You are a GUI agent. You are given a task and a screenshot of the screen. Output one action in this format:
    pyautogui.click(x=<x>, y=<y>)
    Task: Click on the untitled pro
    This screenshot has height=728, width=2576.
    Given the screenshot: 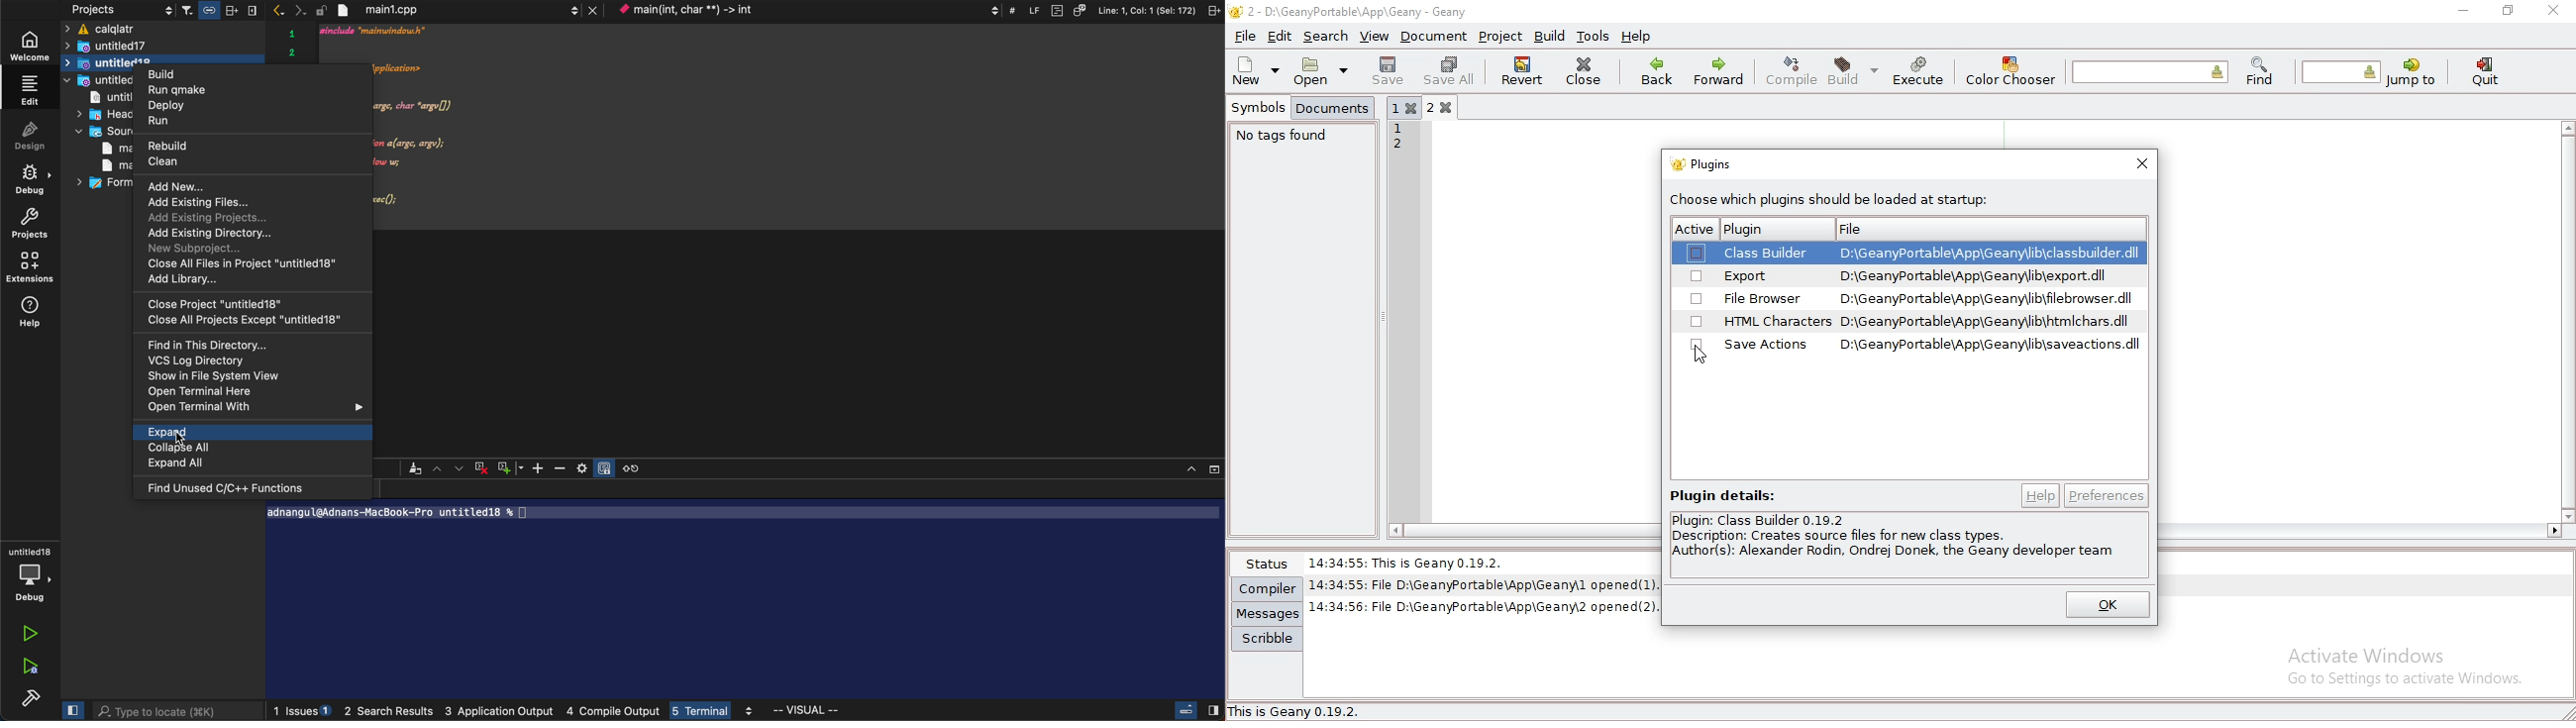 What is the action you would take?
    pyautogui.click(x=103, y=97)
    